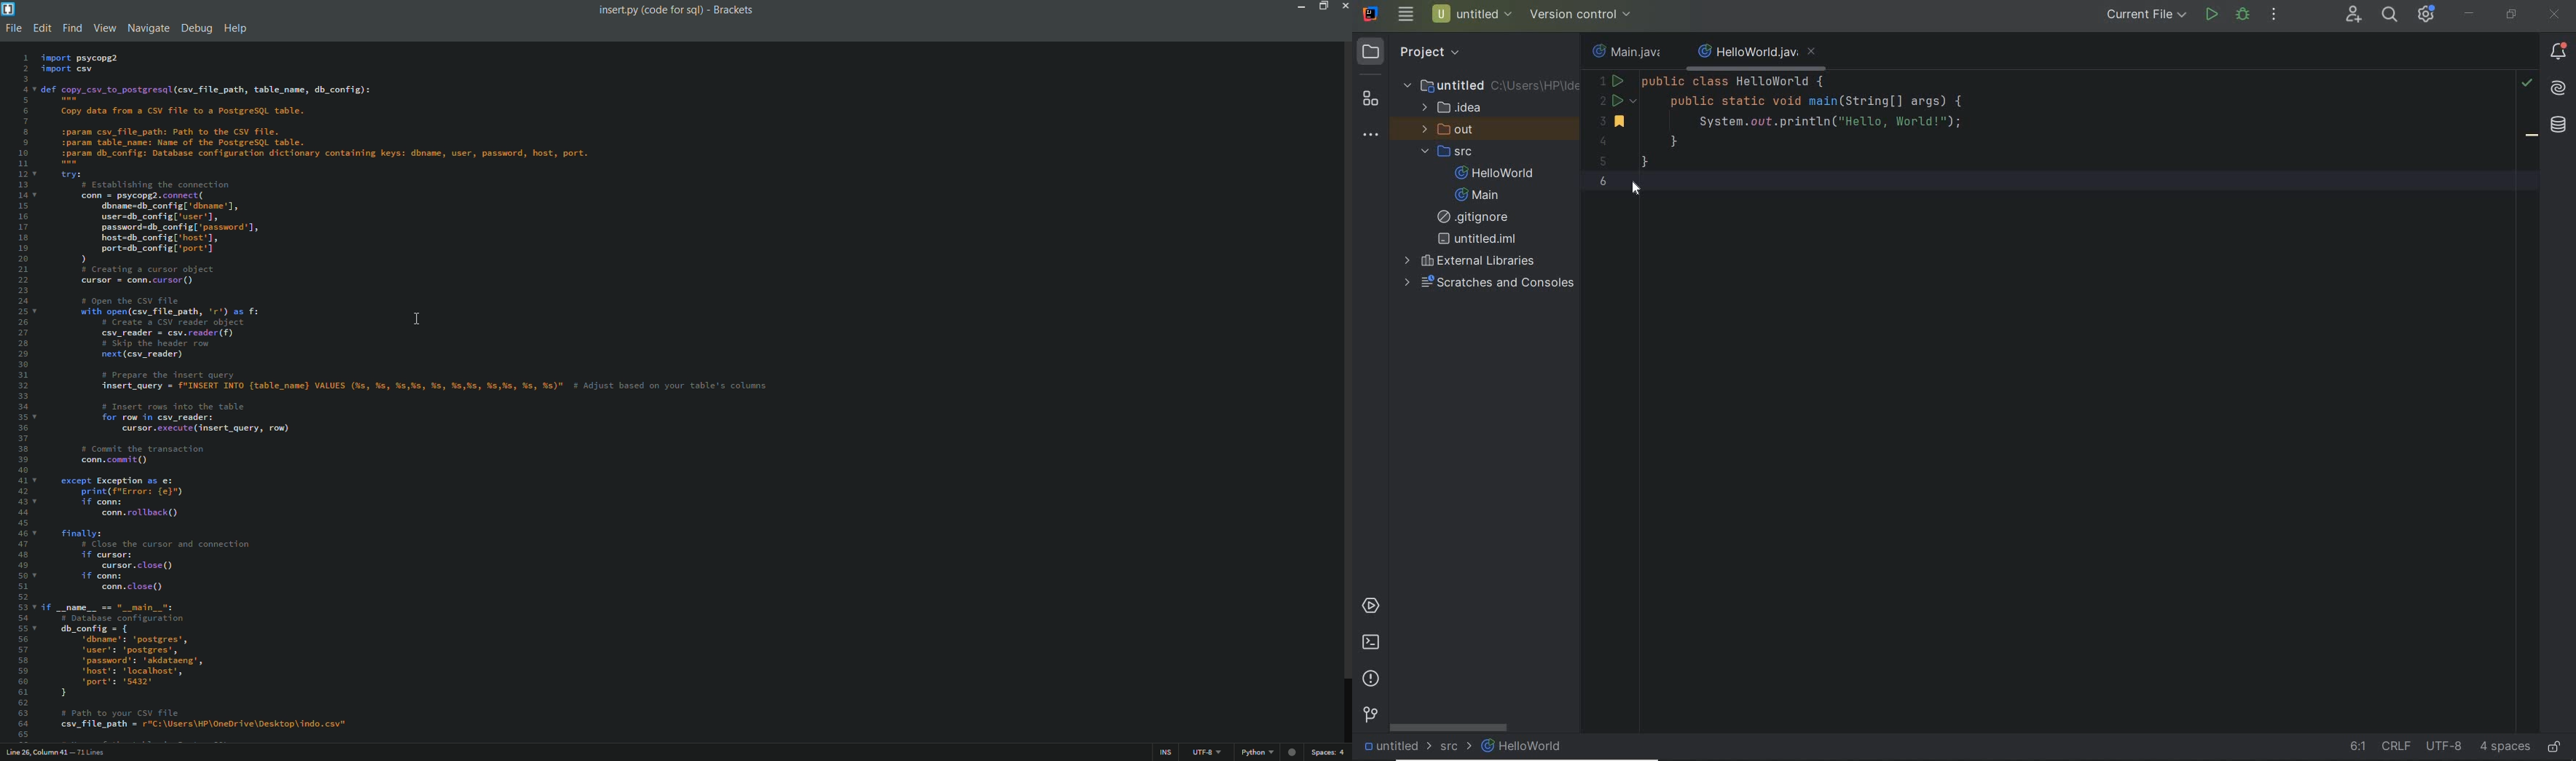 This screenshot has width=2576, height=784. What do you see at coordinates (1834, 134) in the screenshot?
I see `code` at bounding box center [1834, 134].